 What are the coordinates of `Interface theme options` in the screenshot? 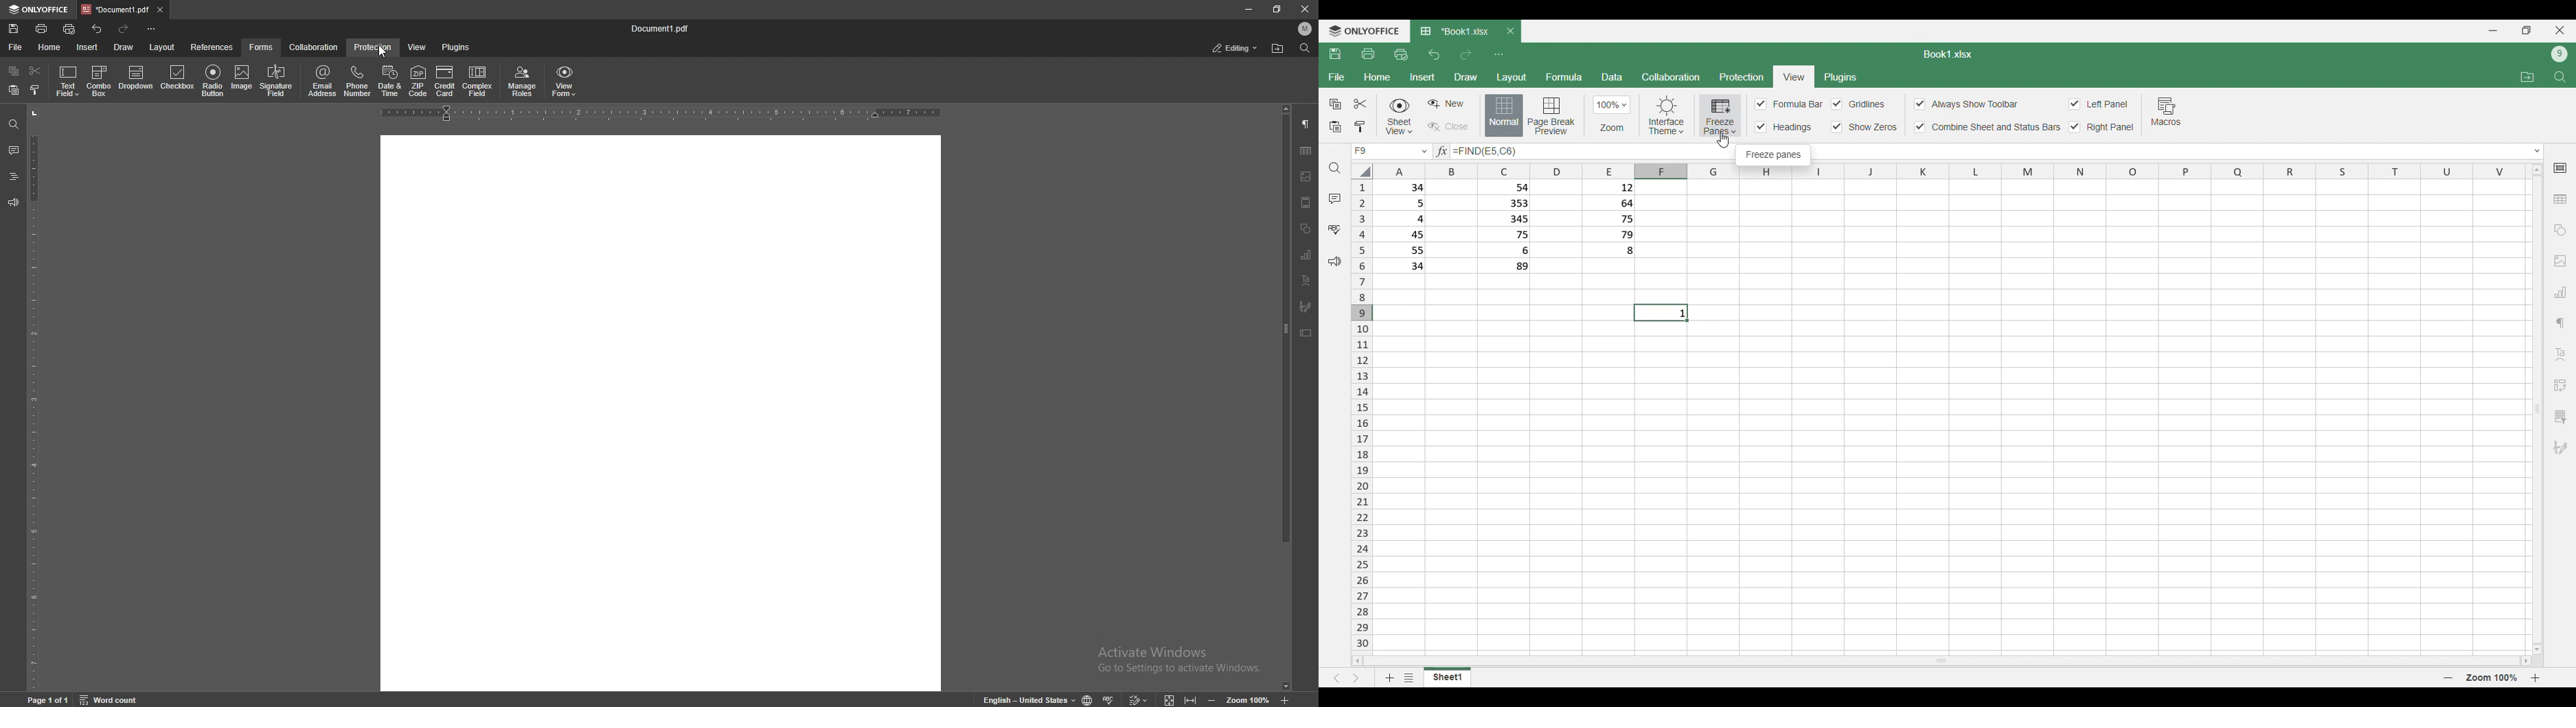 It's located at (1668, 115).